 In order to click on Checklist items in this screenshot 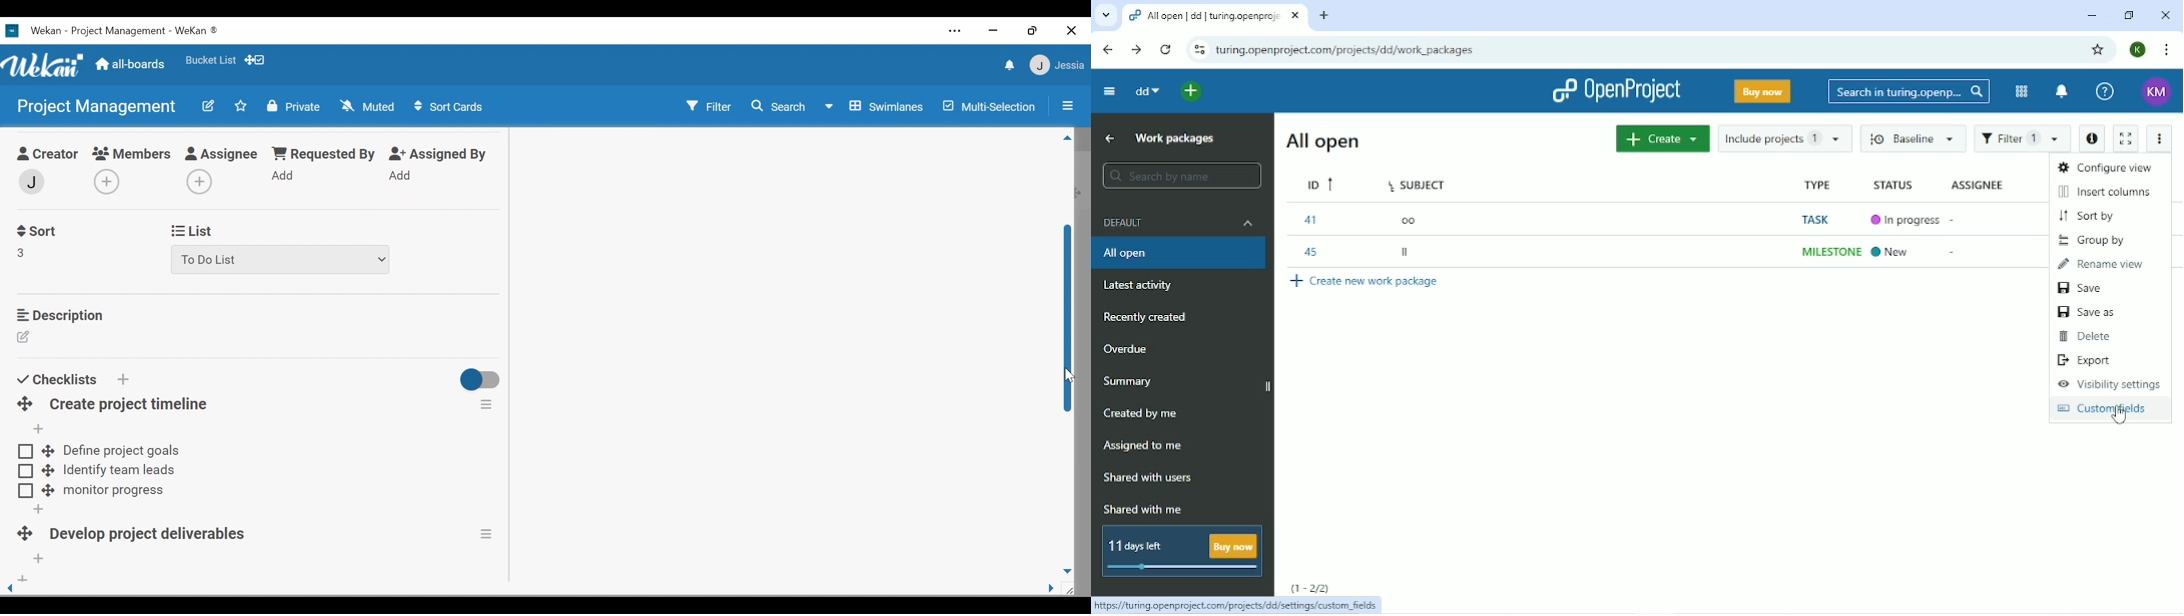, I will do `click(122, 451)`.